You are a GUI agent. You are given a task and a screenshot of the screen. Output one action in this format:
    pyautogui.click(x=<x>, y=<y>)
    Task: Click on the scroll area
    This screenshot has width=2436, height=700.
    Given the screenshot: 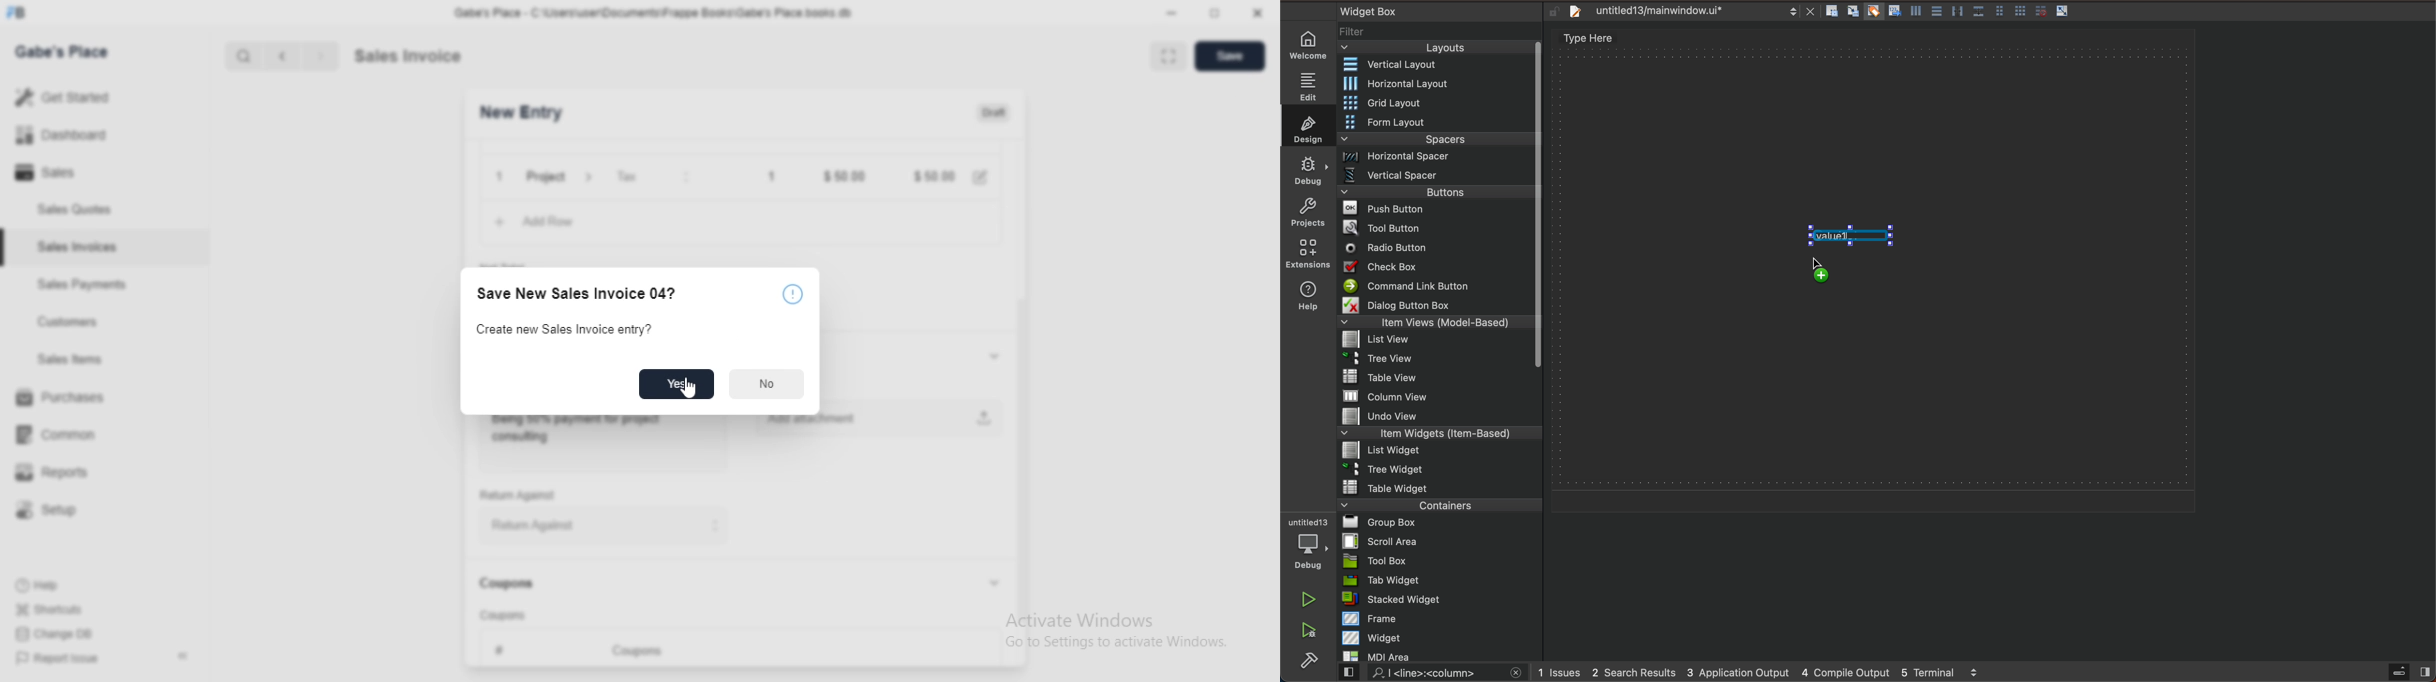 What is the action you would take?
    pyautogui.click(x=1440, y=541)
    